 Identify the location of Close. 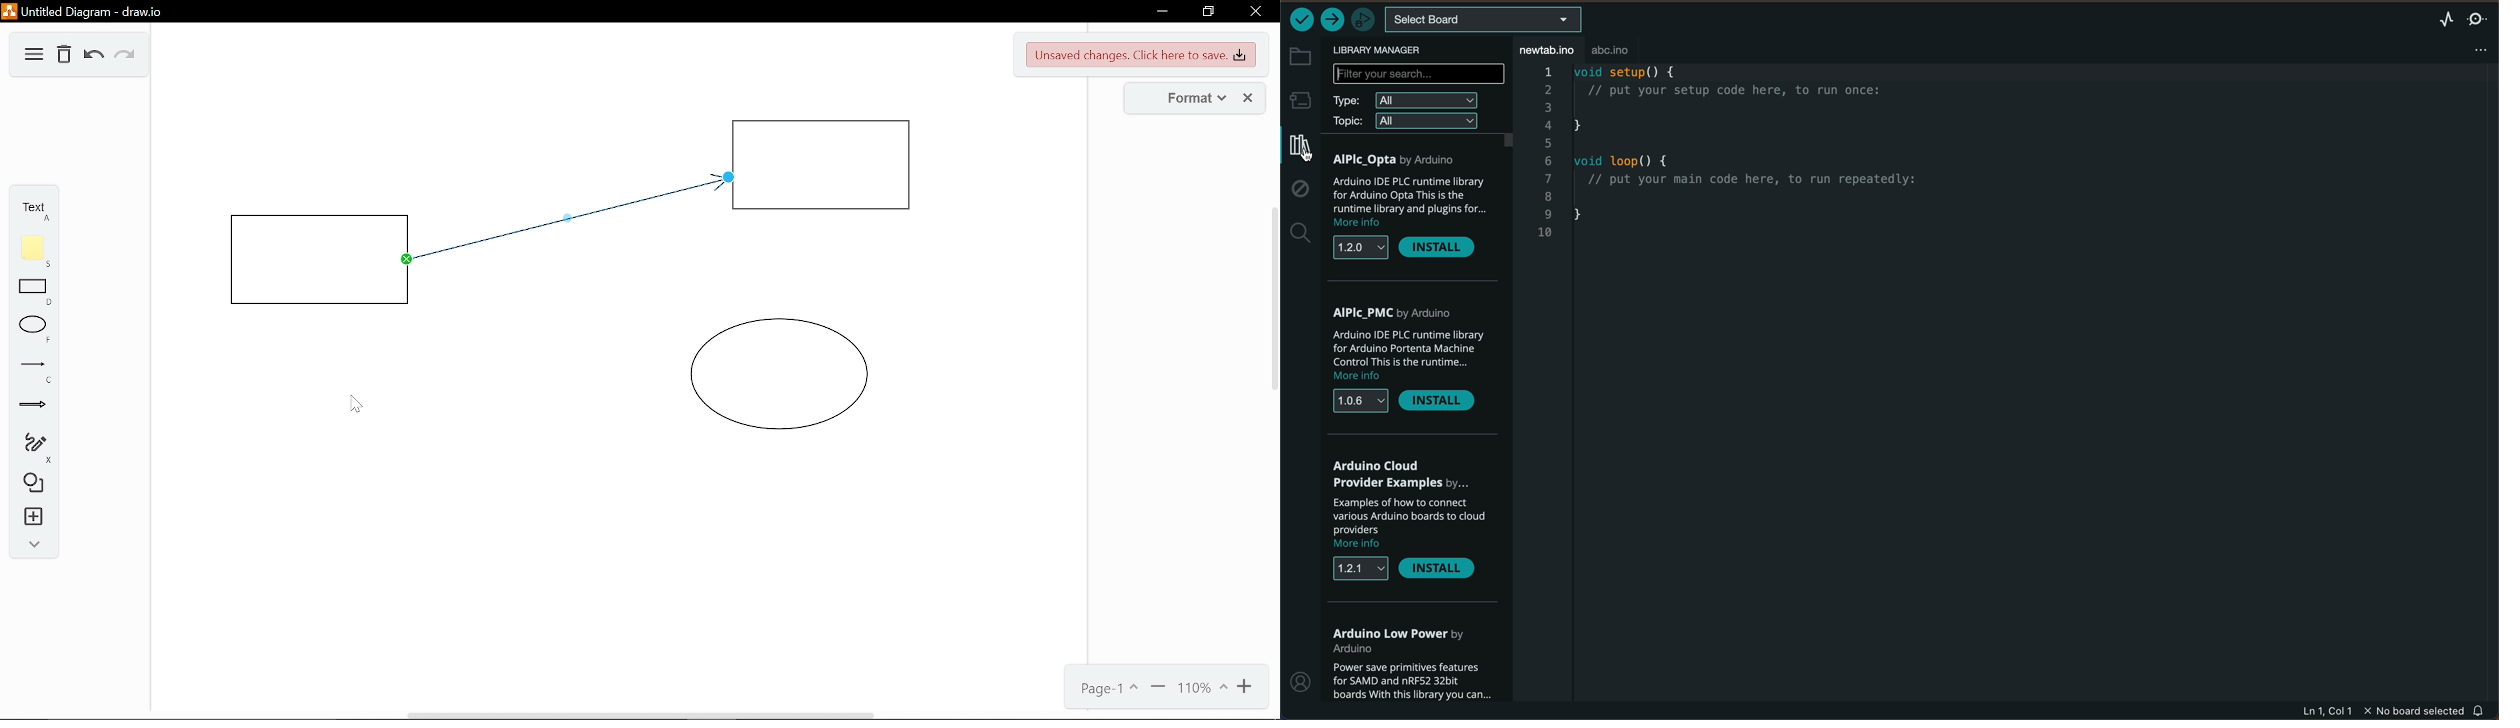
(1256, 11).